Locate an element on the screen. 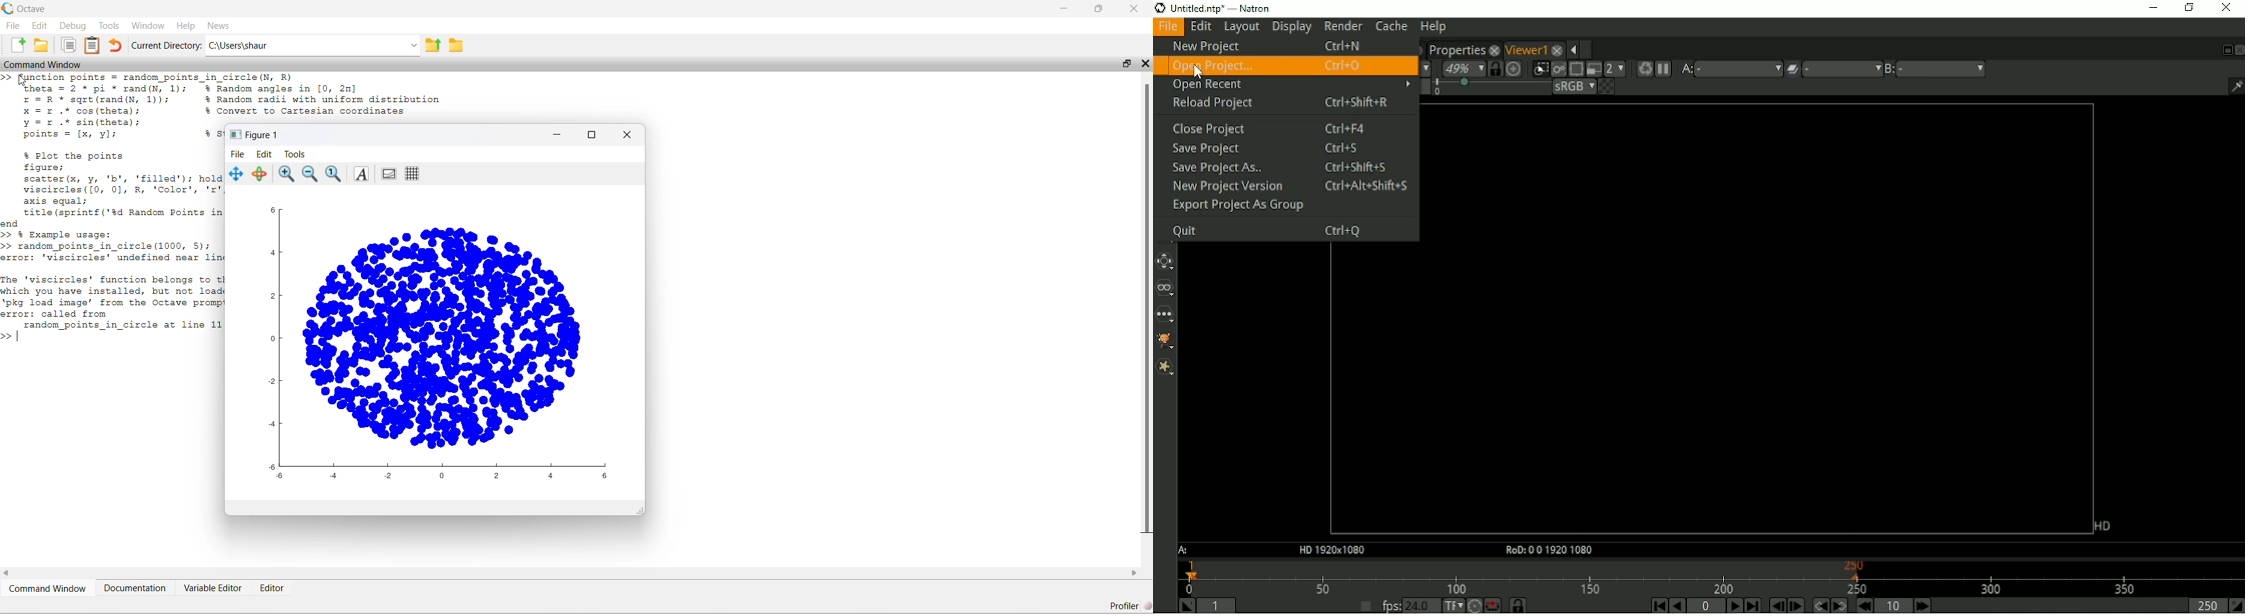 This screenshot has height=616, width=2268. Command Window is located at coordinates (44, 64).